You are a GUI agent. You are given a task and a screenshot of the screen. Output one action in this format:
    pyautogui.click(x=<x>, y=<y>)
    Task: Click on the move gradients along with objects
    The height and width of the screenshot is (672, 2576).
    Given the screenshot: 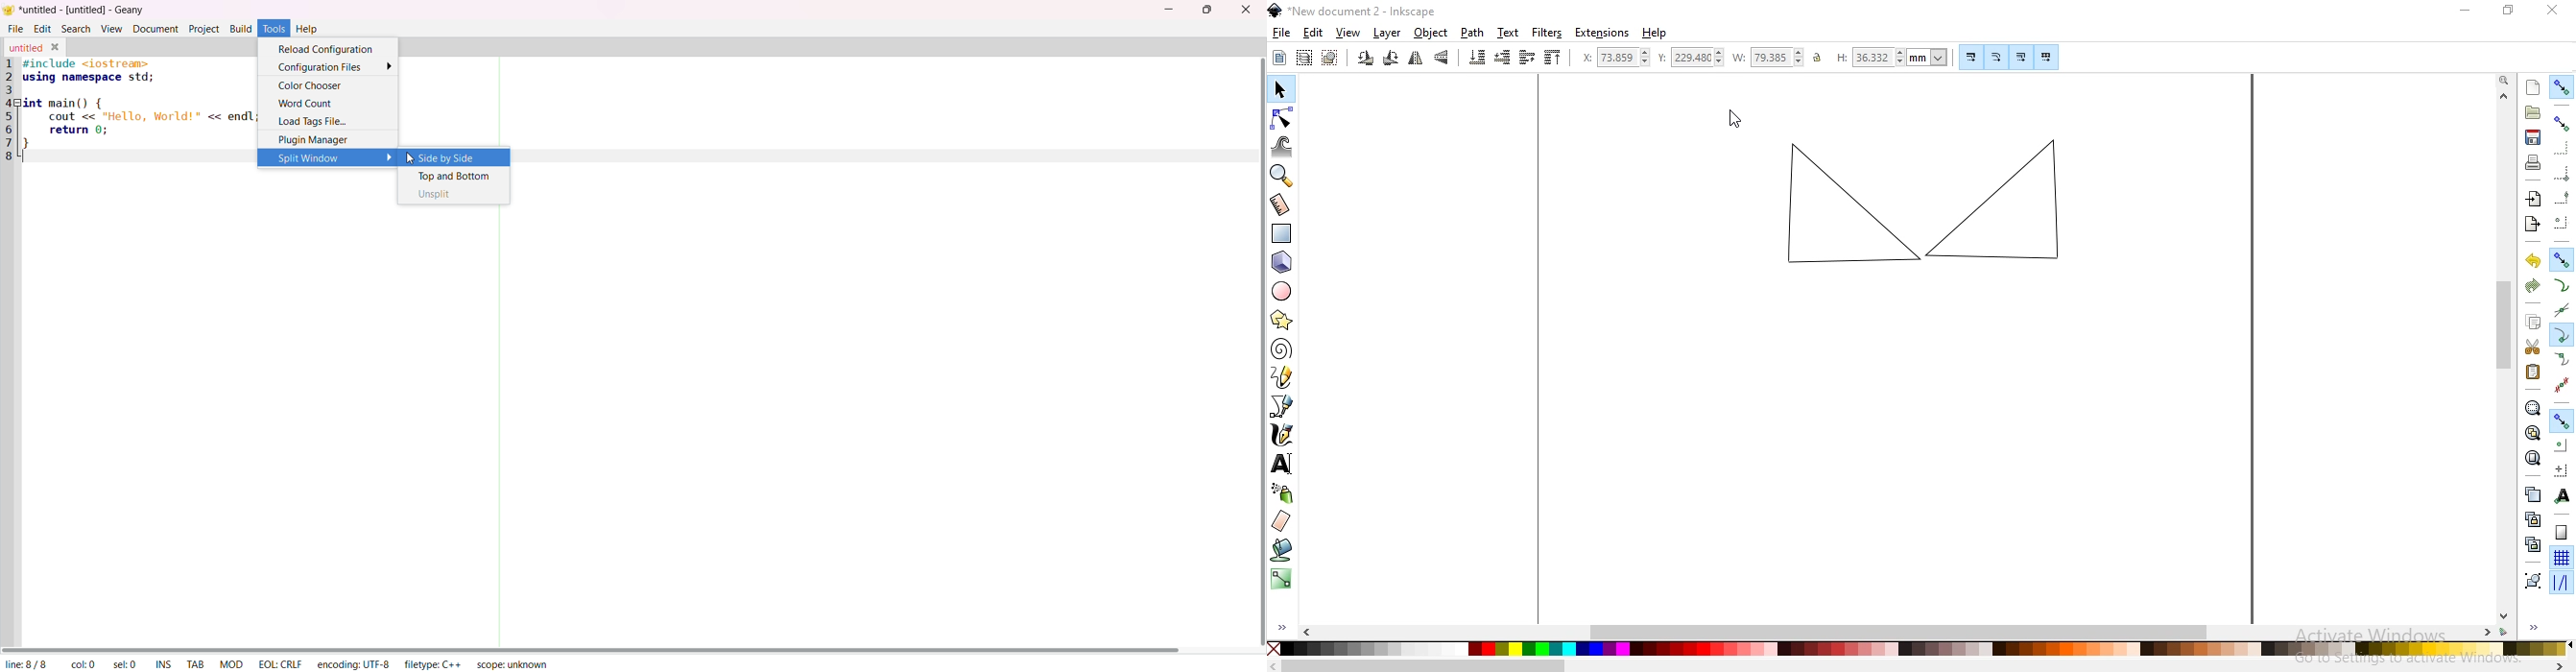 What is the action you would take?
    pyautogui.click(x=2021, y=58)
    